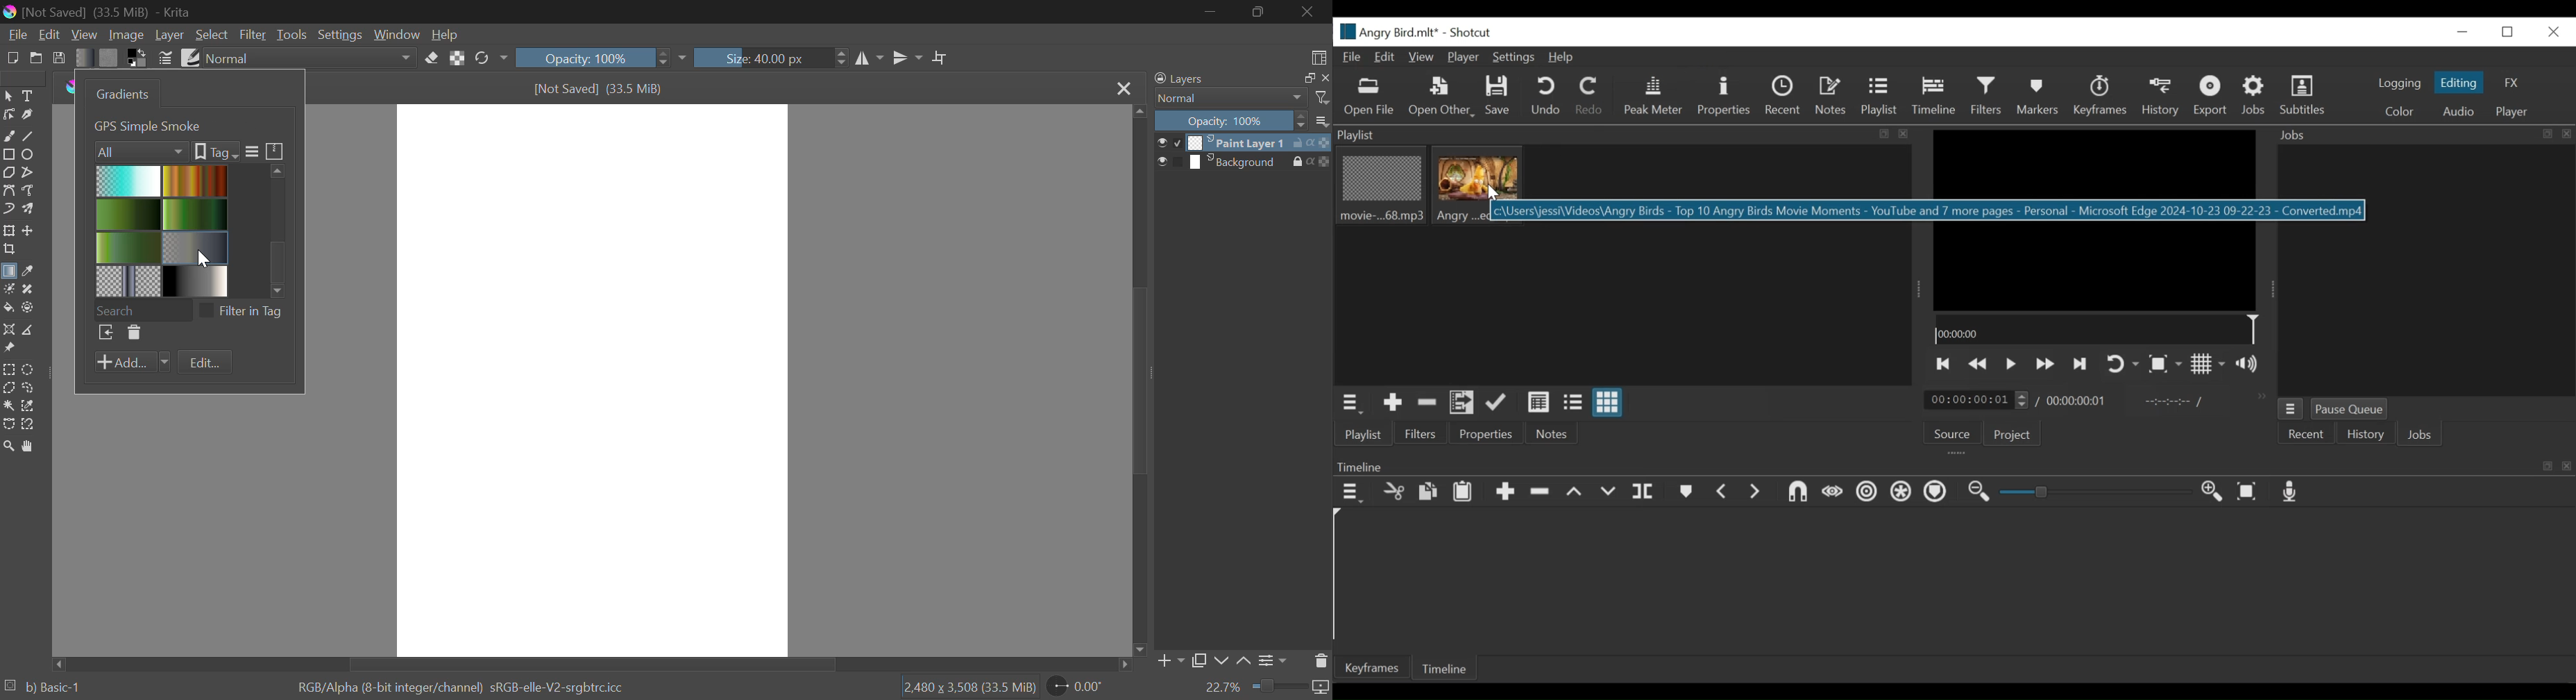 The image size is (2576, 700). I want to click on Window, so click(396, 35).